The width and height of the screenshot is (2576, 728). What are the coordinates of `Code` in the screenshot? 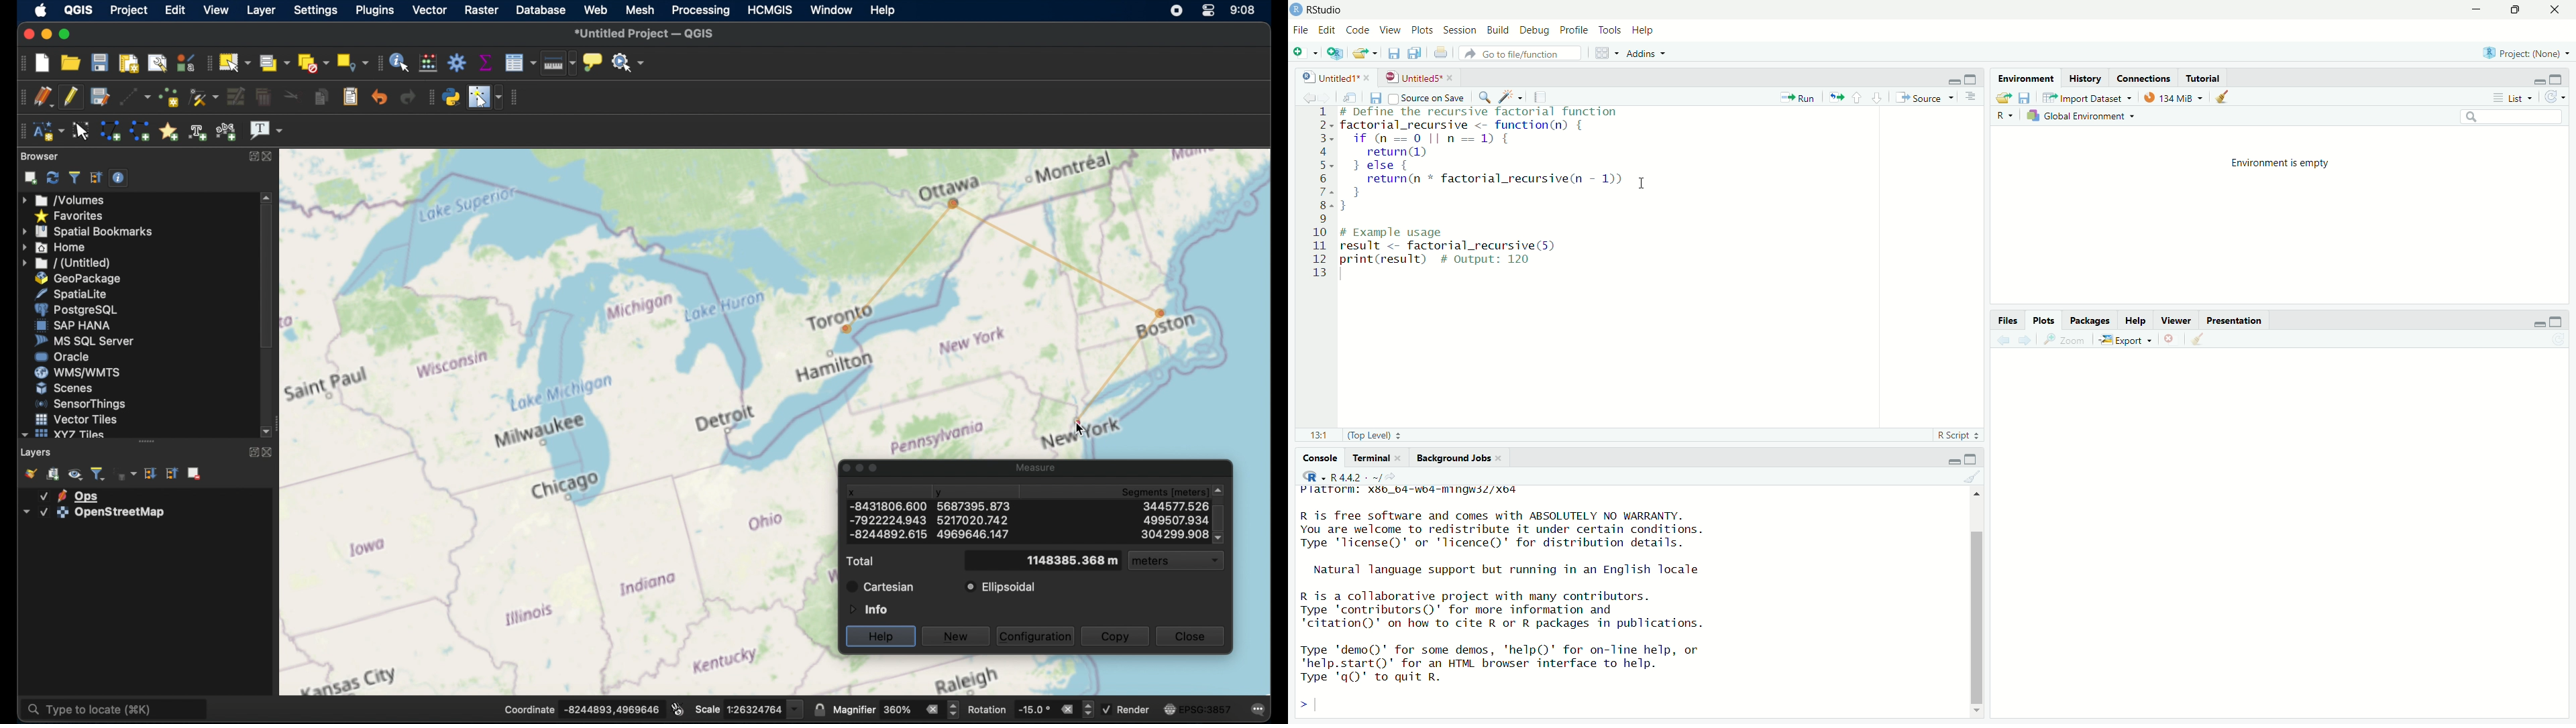 It's located at (1358, 29).